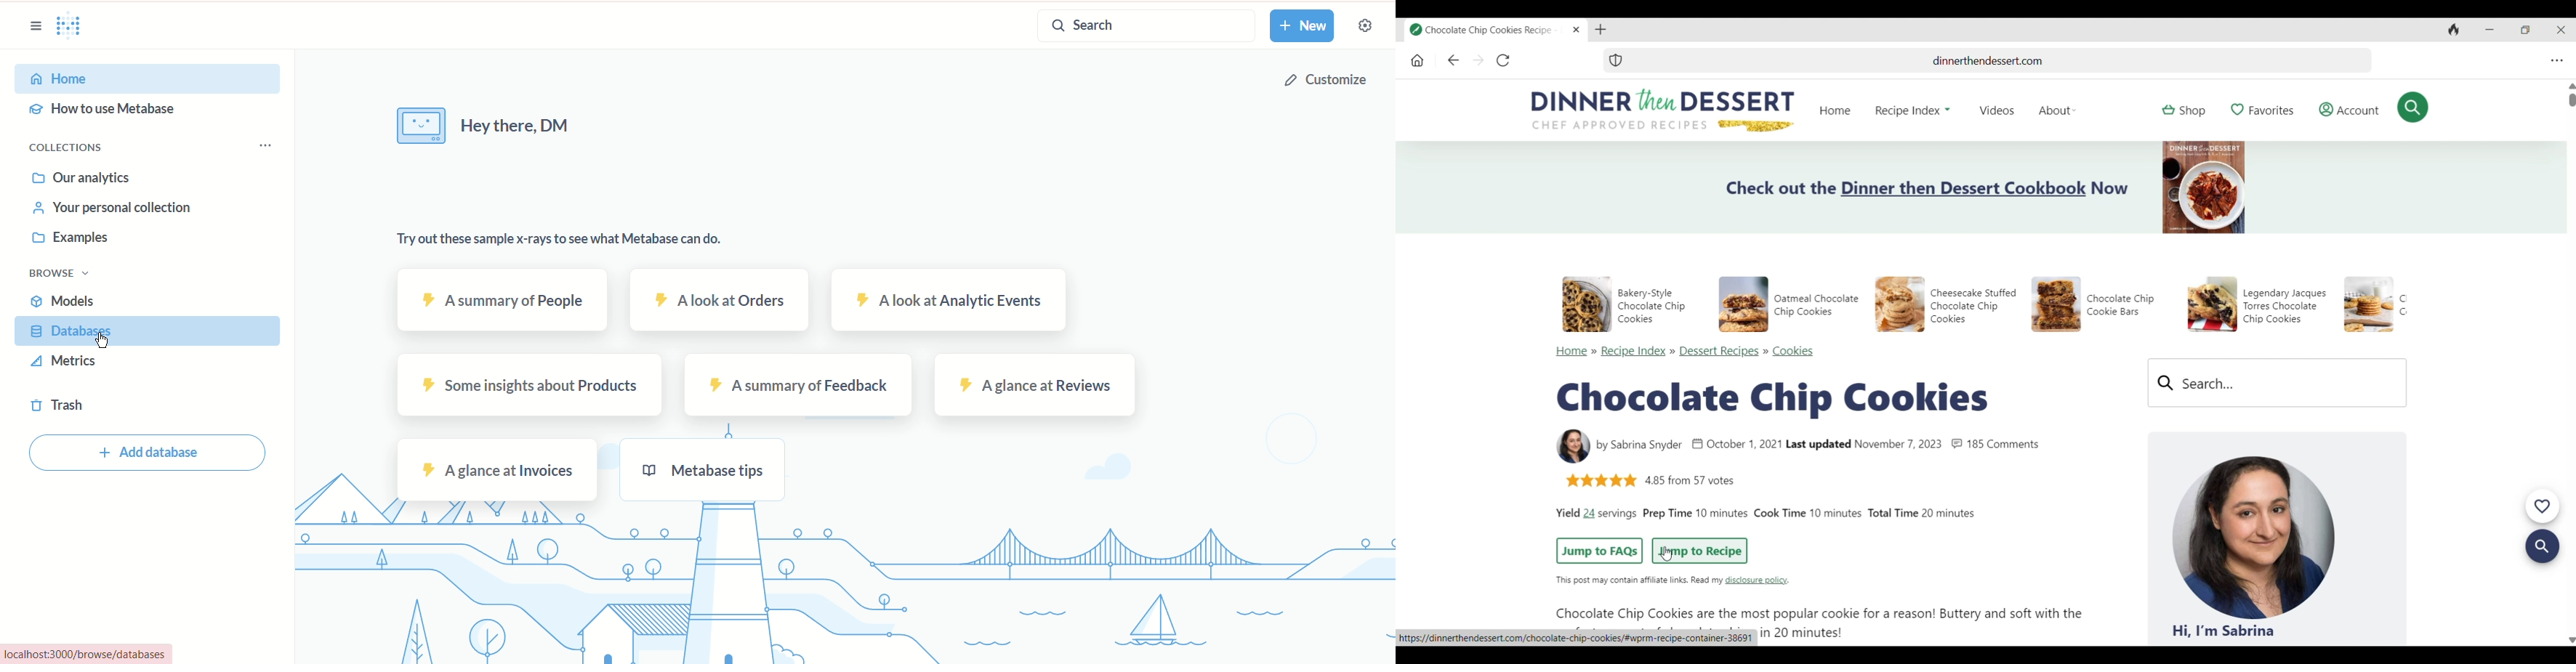  Describe the element at coordinates (1666, 553) in the screenshot. I see `Cursor clicking on jump to recipe` at that location.